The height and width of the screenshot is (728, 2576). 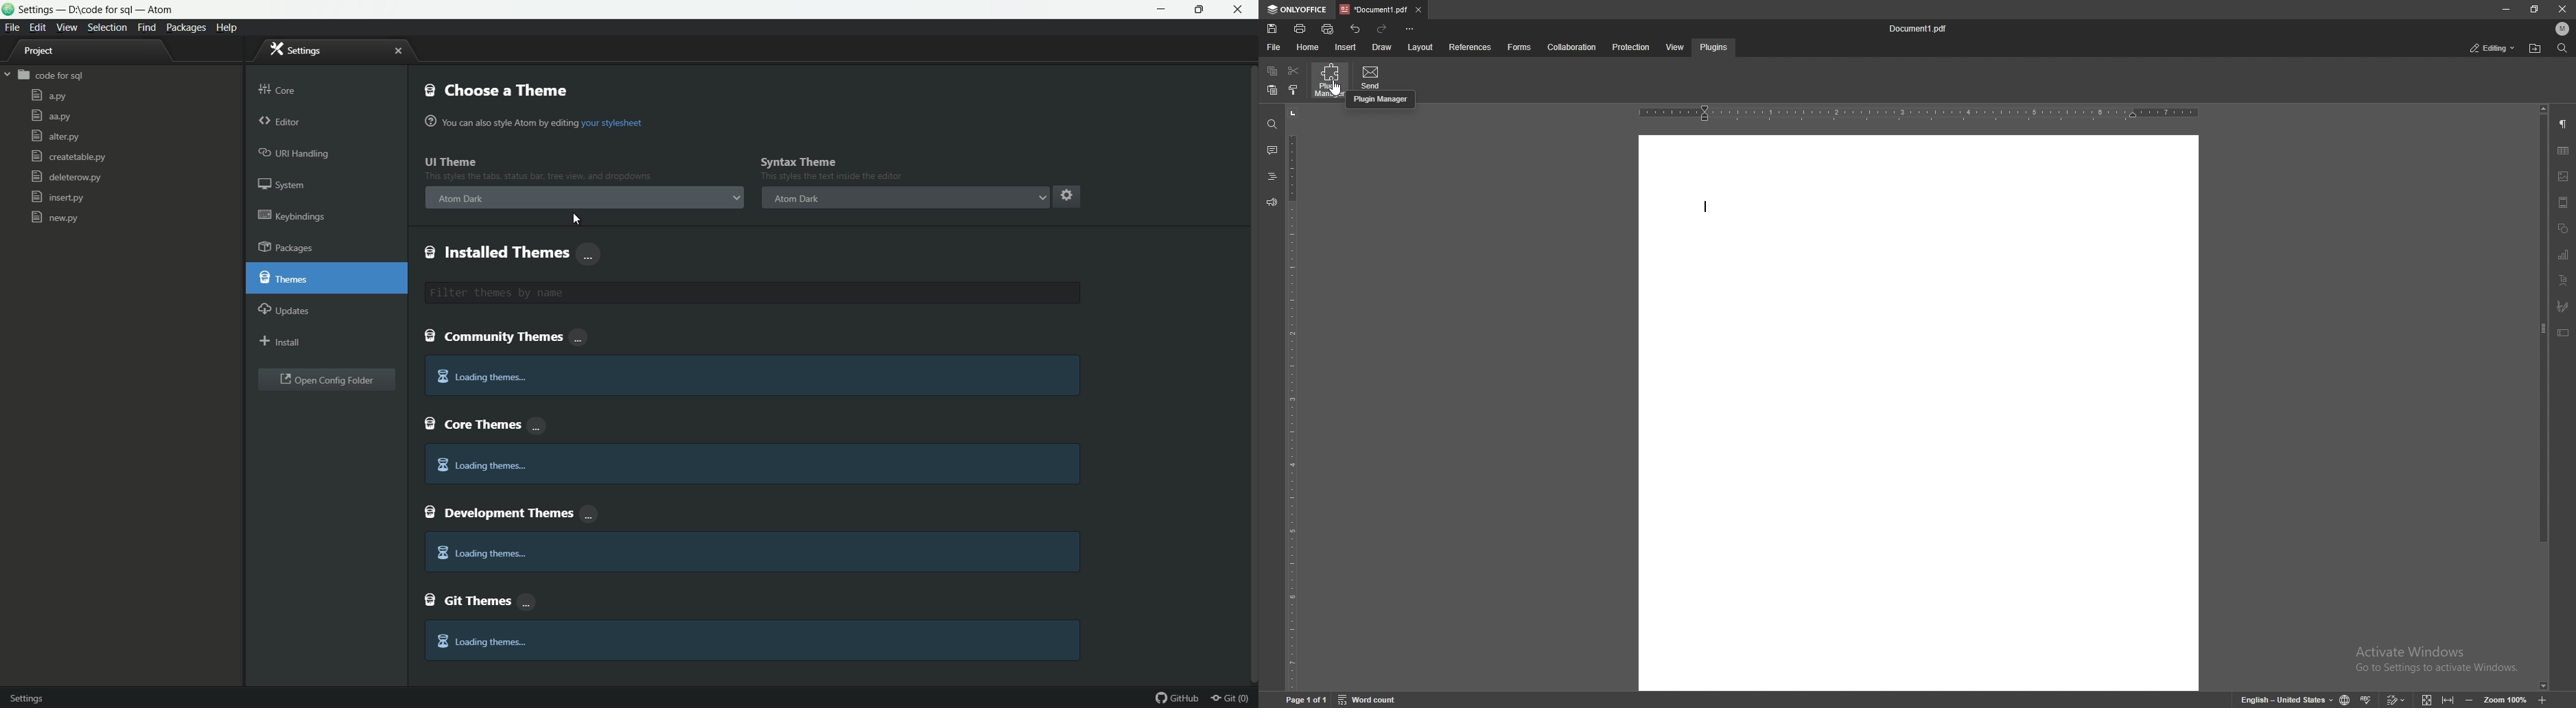 What do you see at coordinates (1357, 28) in the screenshot?
I see `undo` at bounding box center [1357, 28].